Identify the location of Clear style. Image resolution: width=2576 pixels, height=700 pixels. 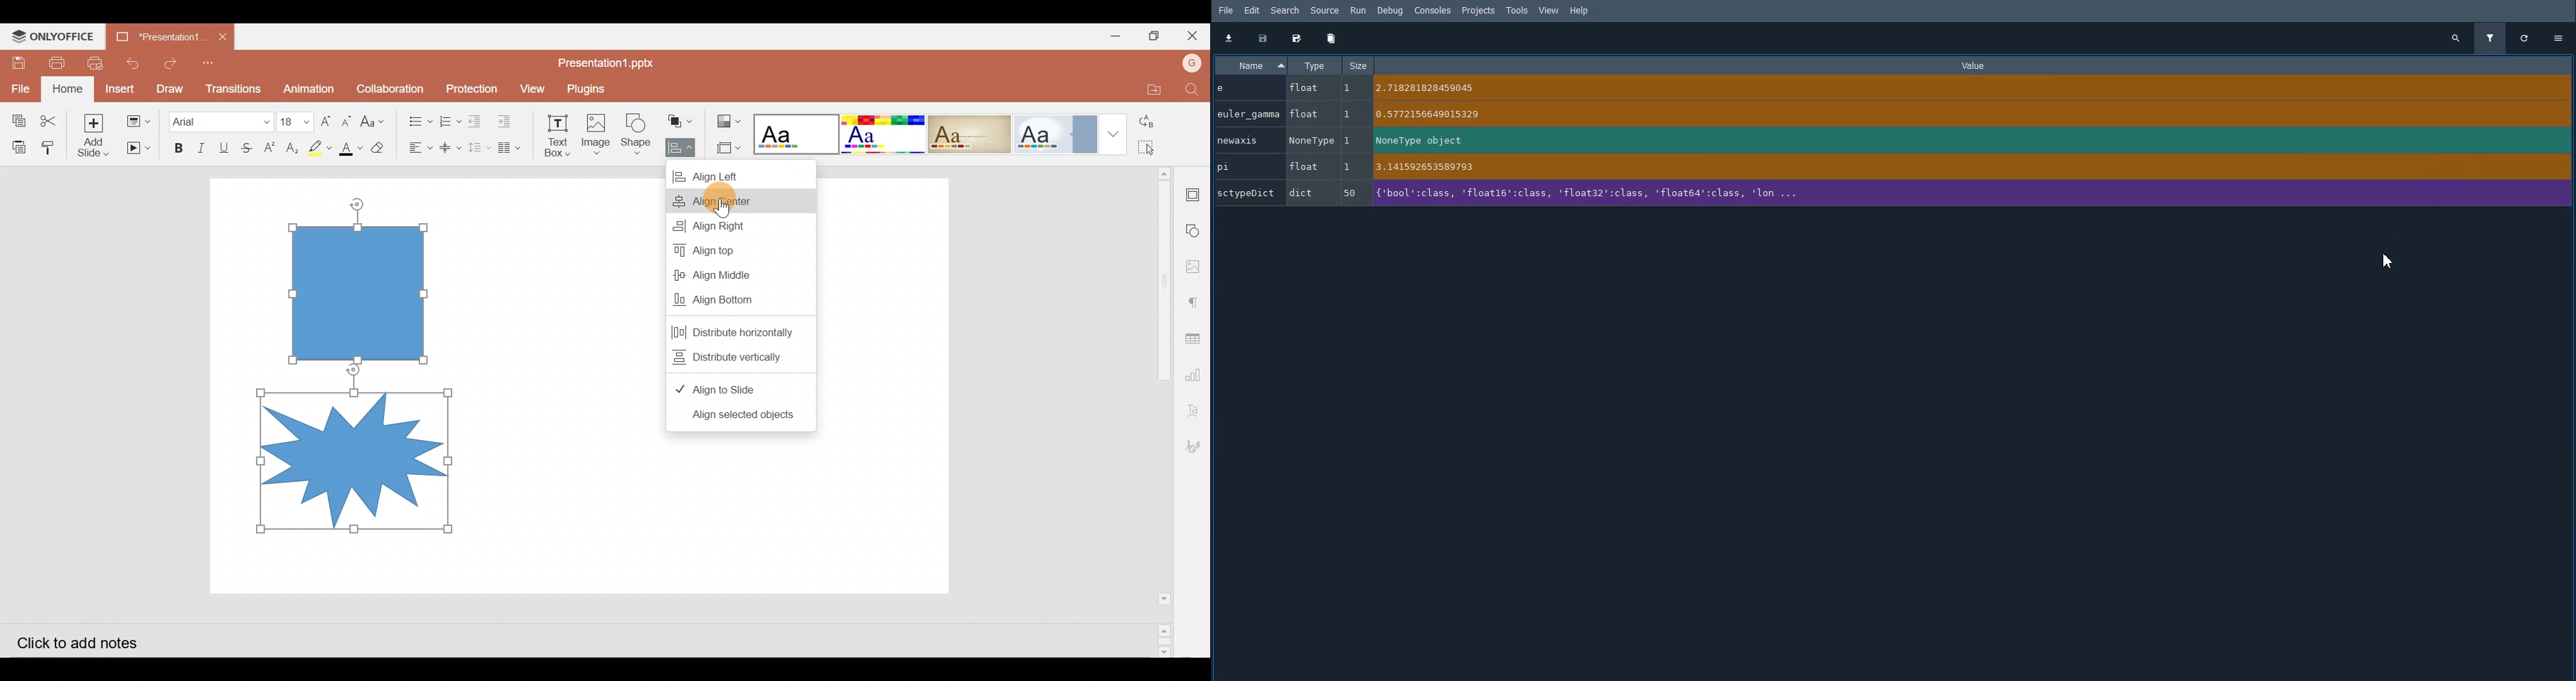
(379, 146).